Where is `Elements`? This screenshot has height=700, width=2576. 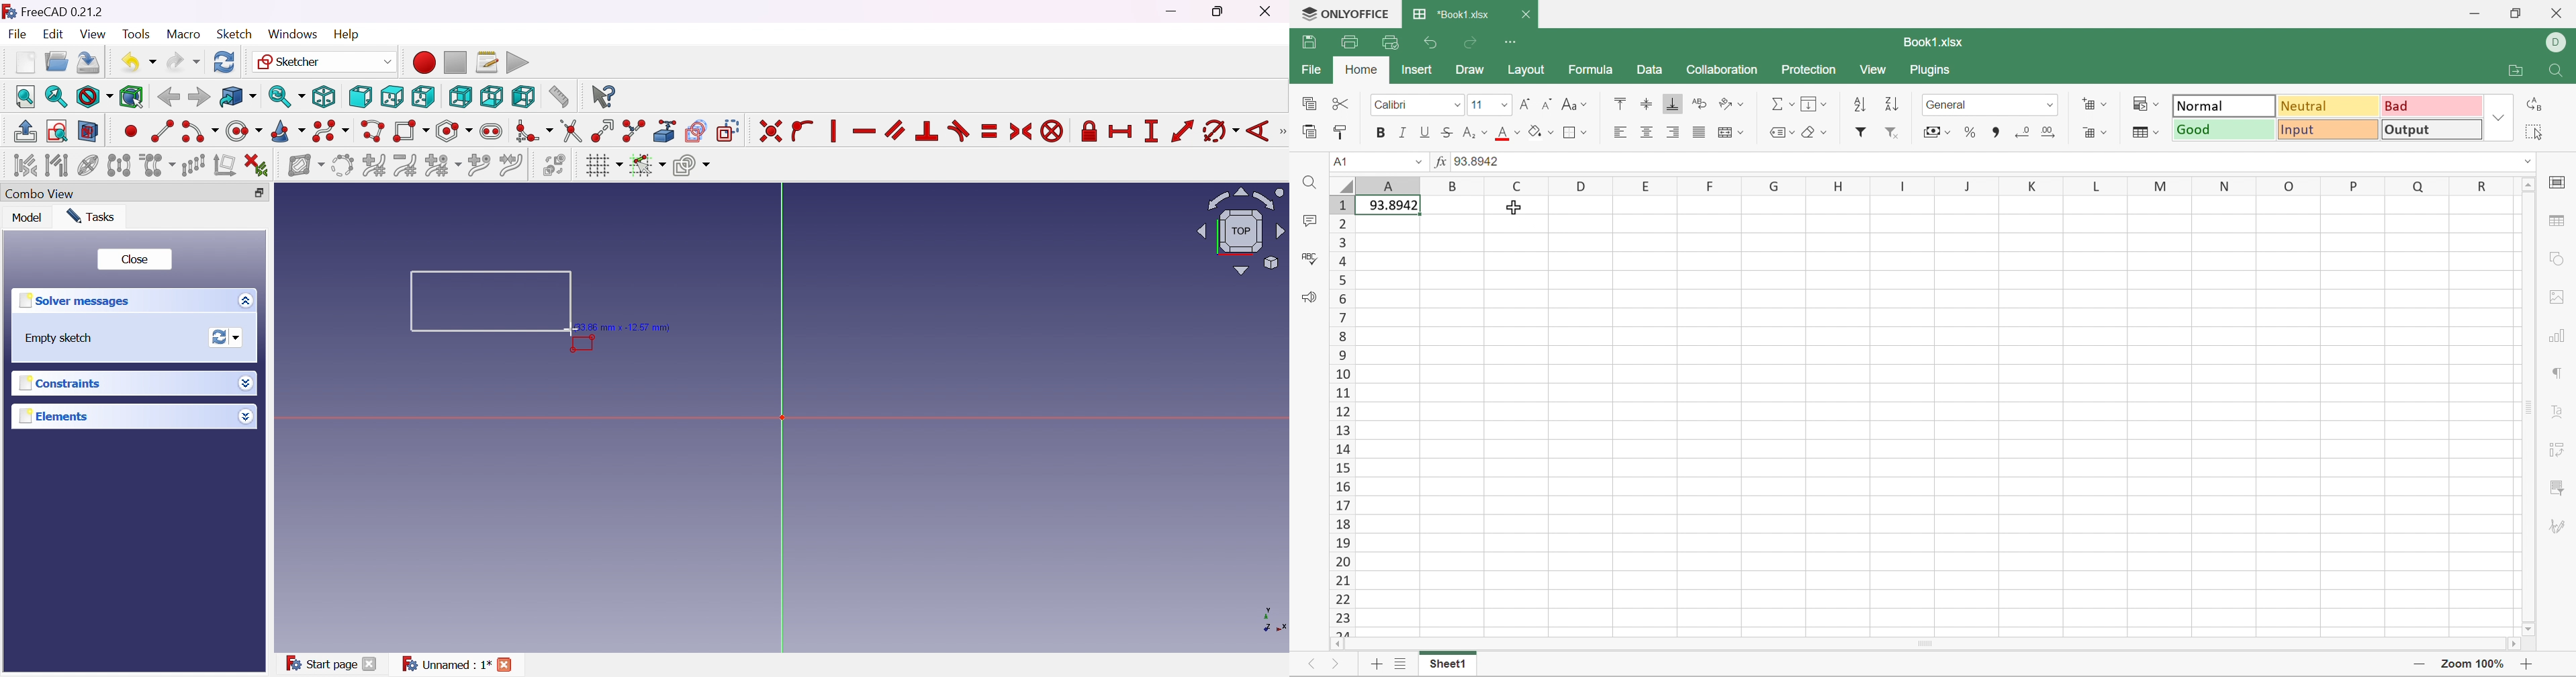
Elements is located at coordinates (54, 416).